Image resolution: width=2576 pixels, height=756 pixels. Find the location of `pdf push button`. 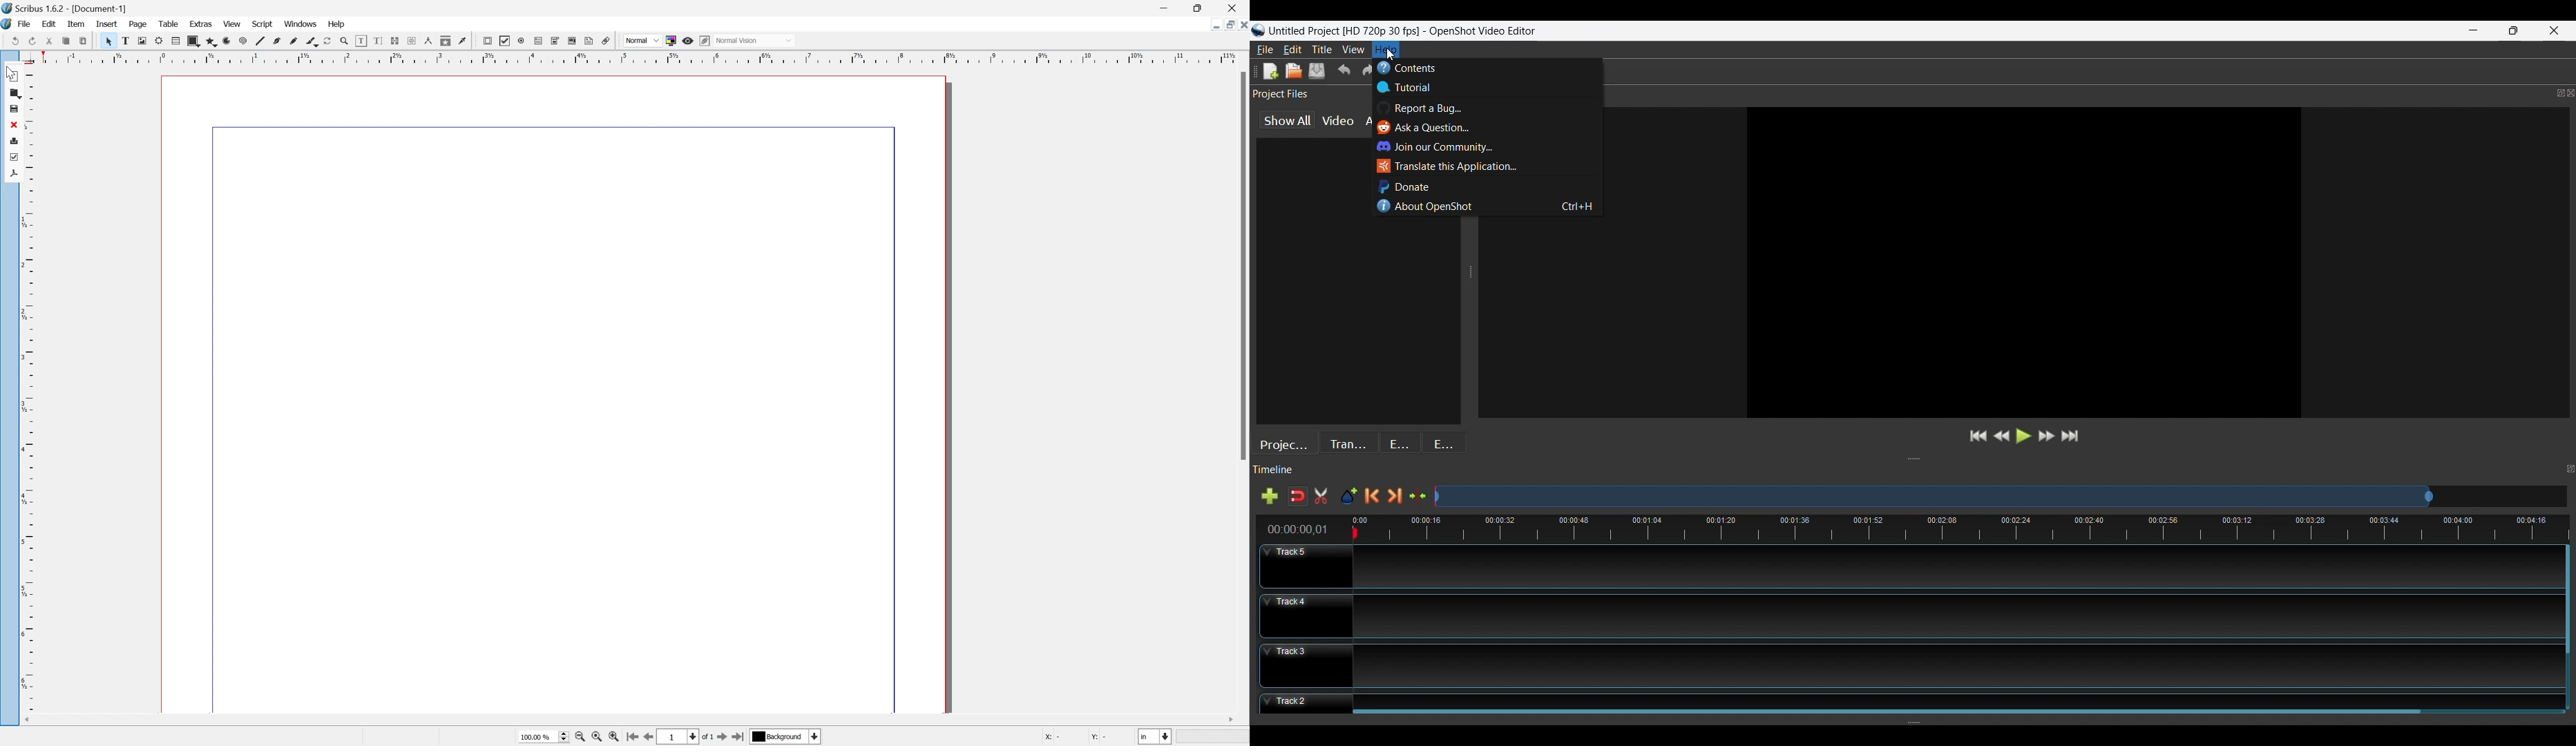

pdf push button is located at coordinates (605, 40).